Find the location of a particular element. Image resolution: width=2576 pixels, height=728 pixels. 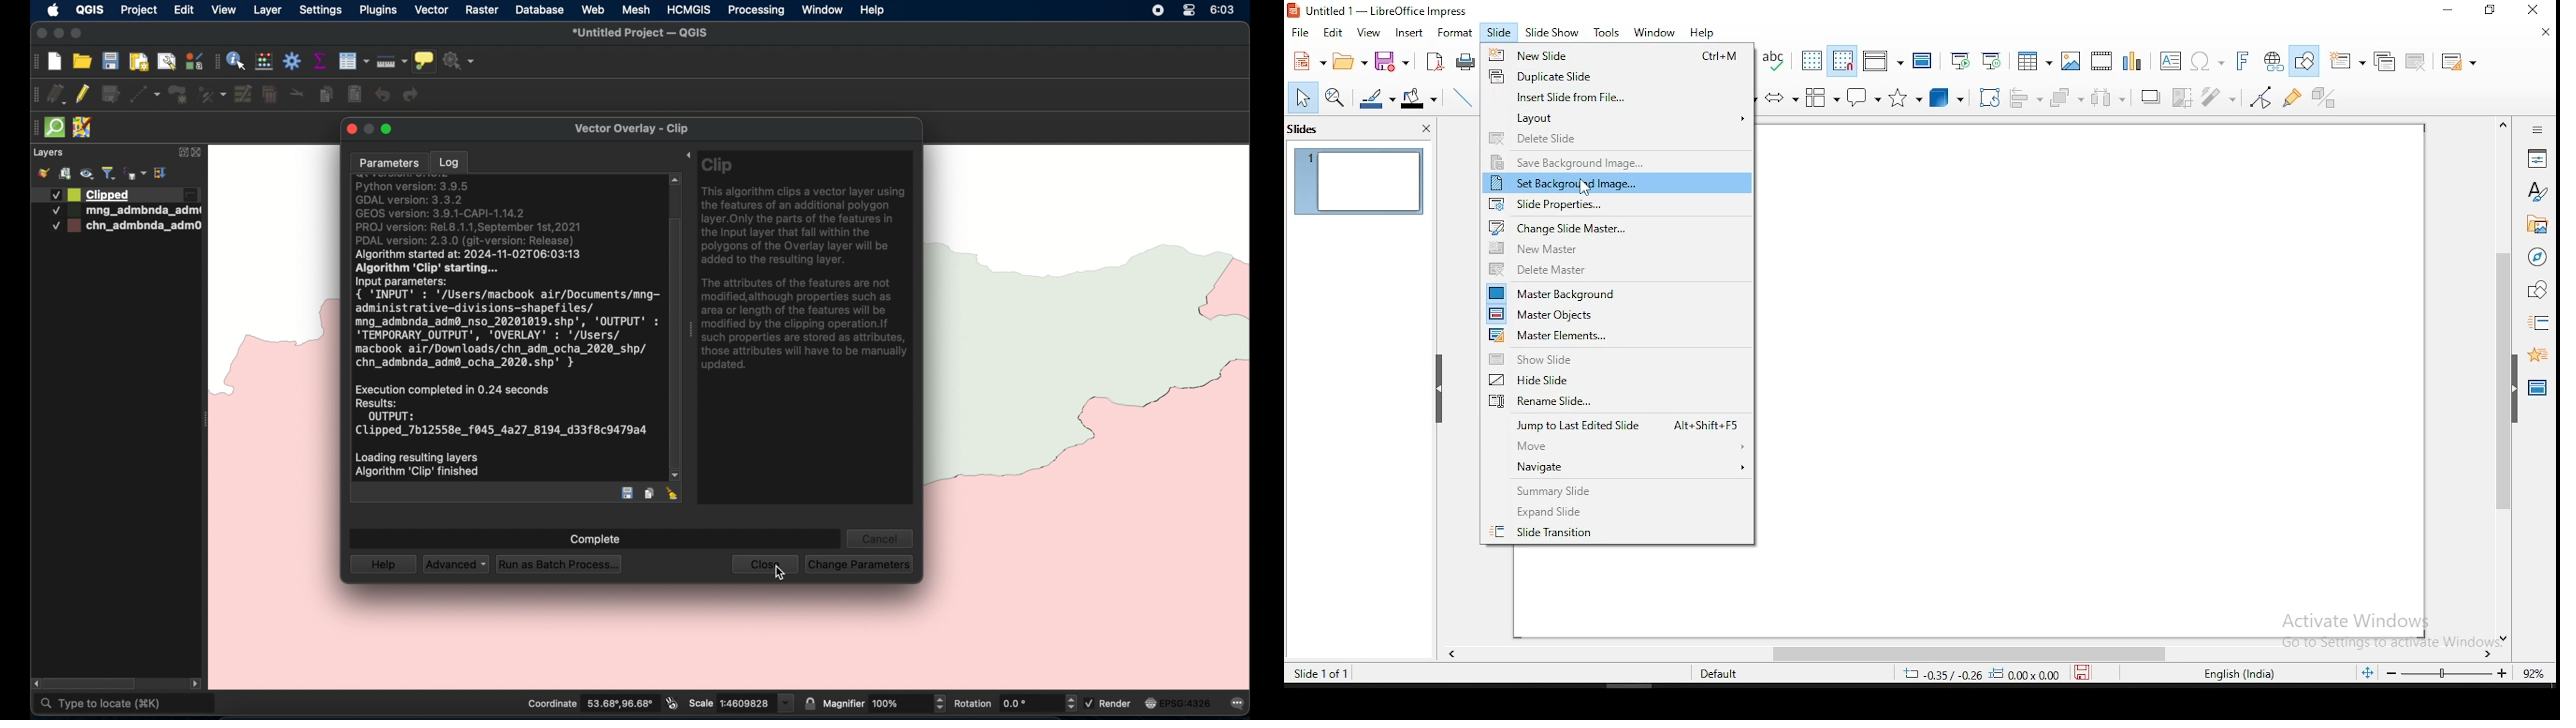

undo is located at coordinates (383, 95).